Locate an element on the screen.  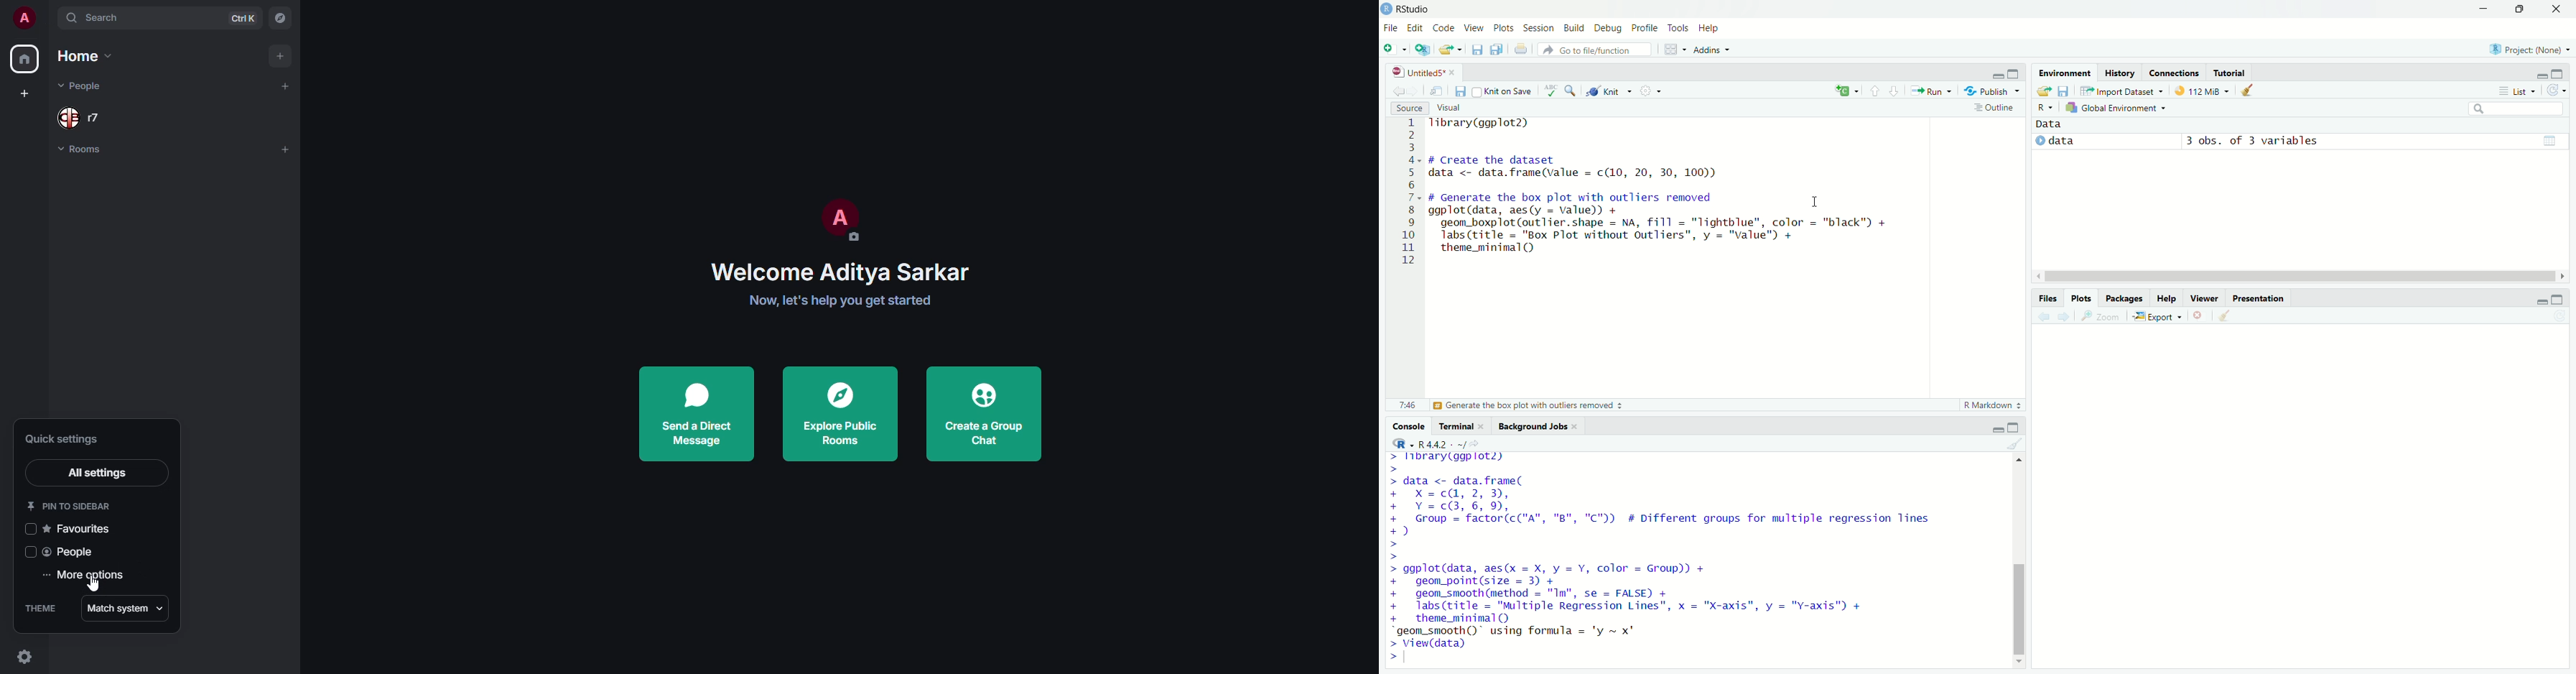
cursor is located at coordinates (93, 583).